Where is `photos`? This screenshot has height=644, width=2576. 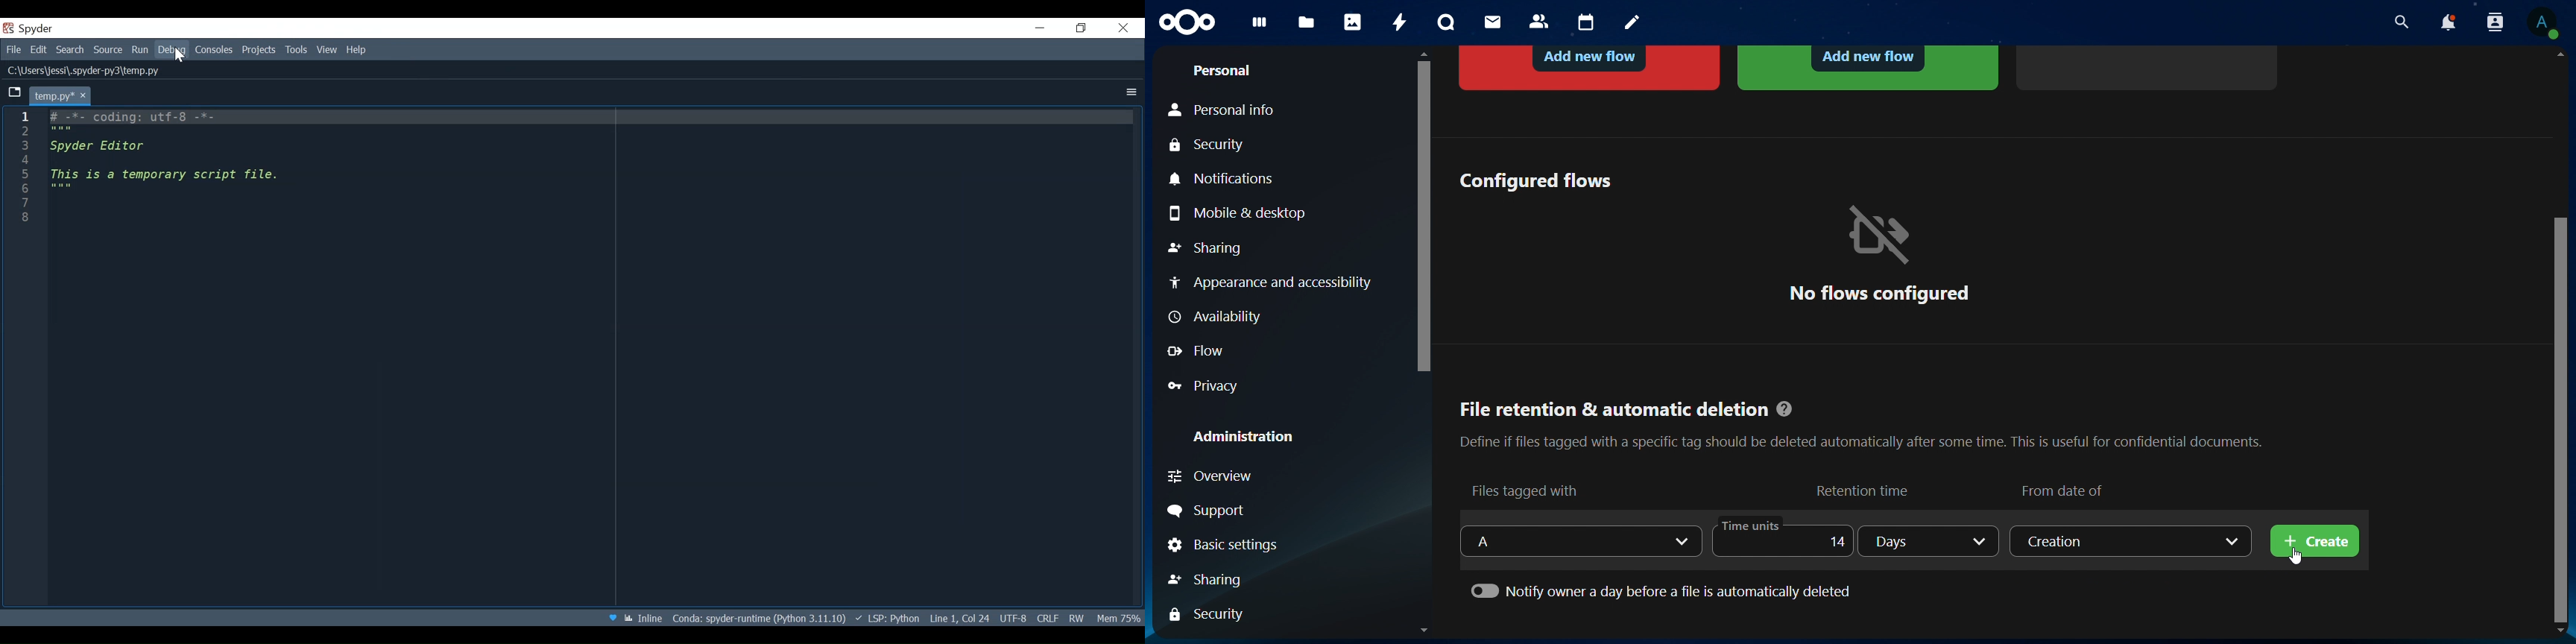
photos is located at coordinates (1353, 22).